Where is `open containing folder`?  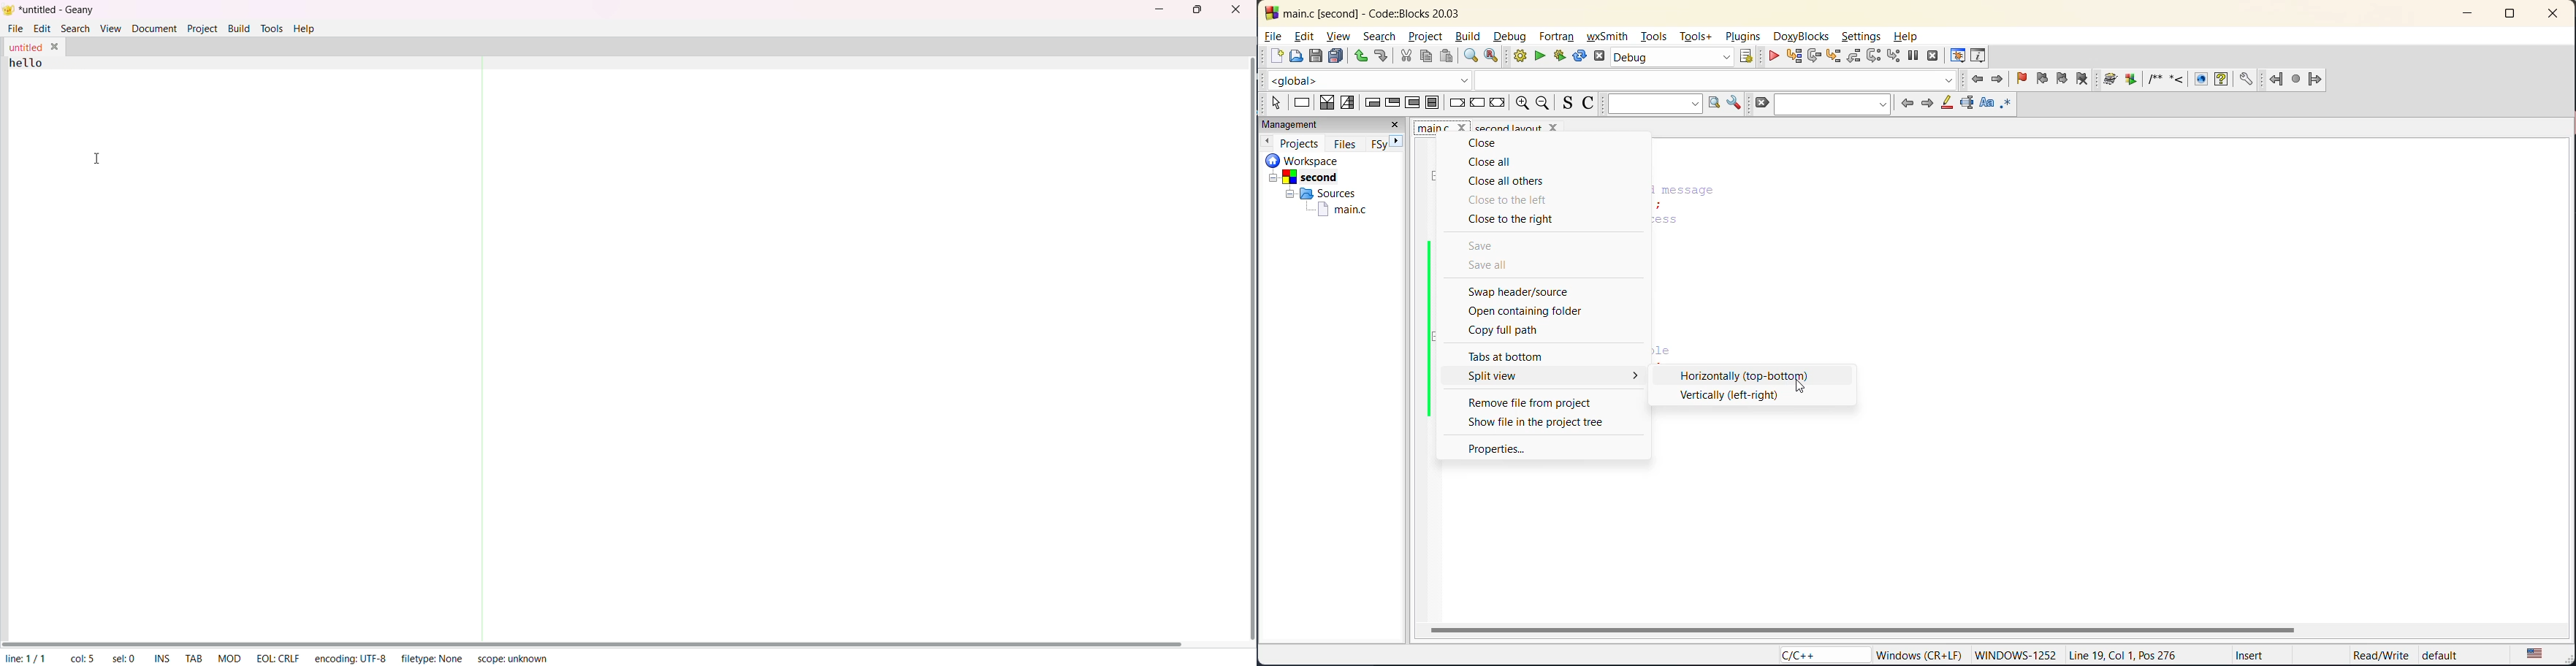 open containing folder is located at coordinates (1524, 312).